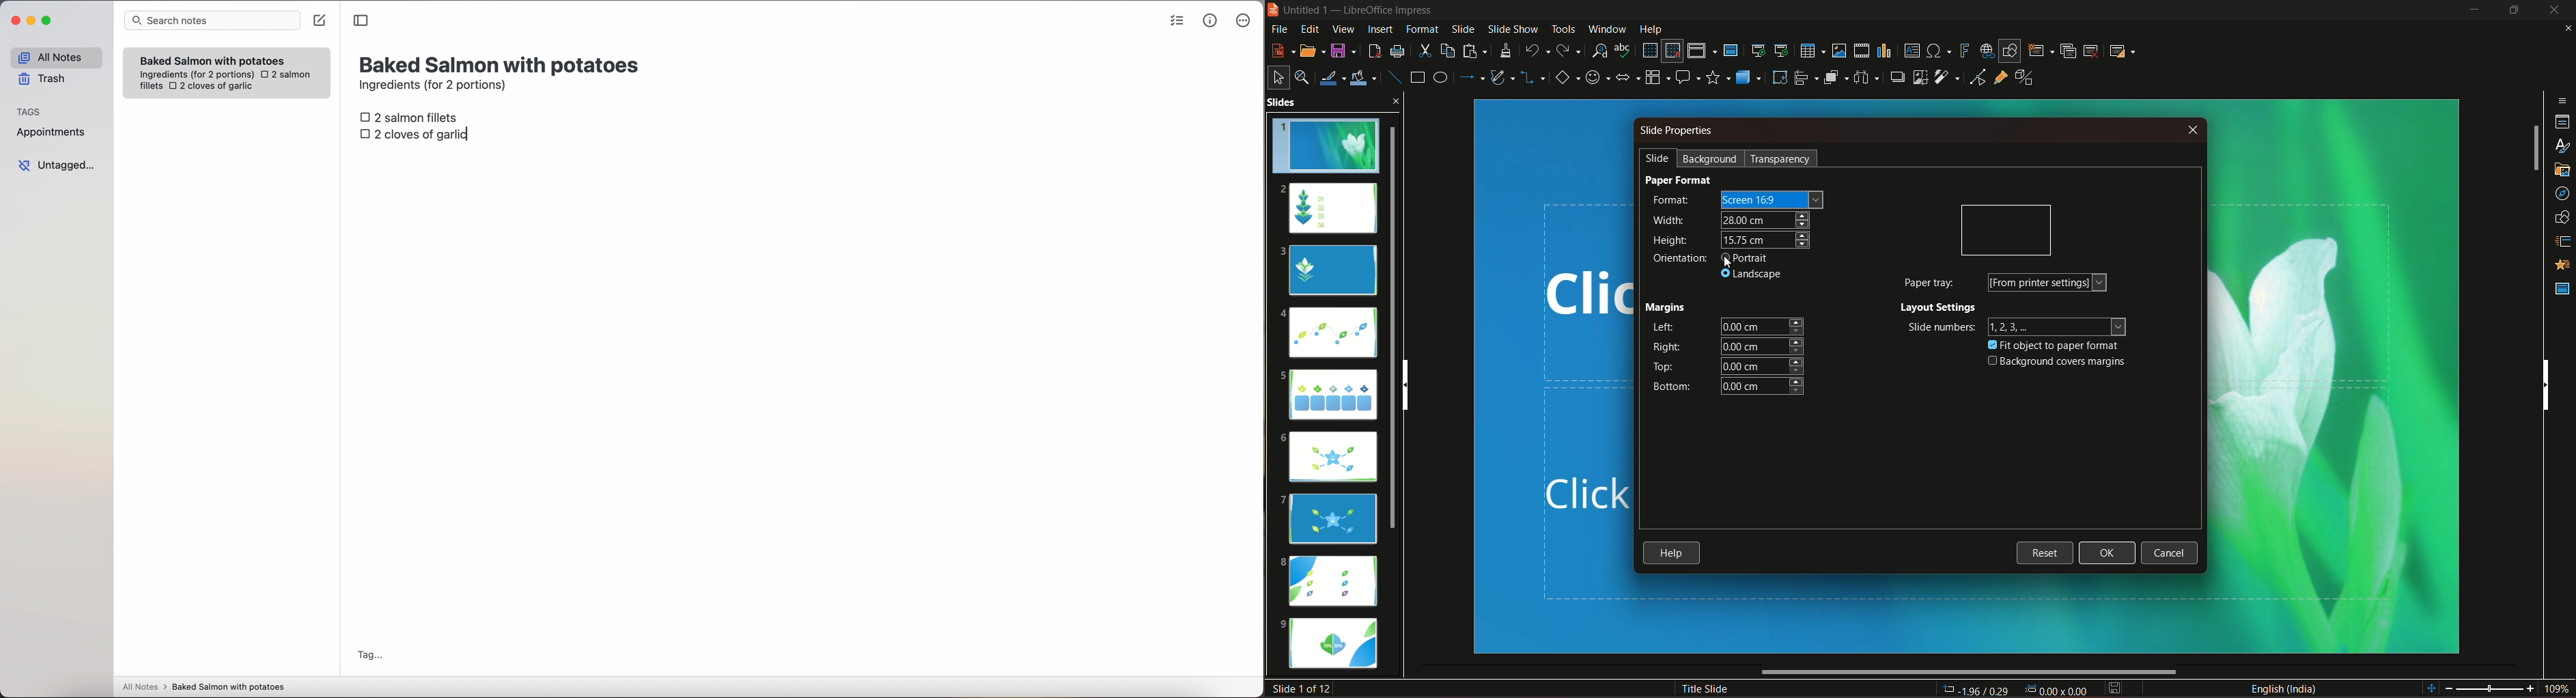  I want to click on open, so click(1312, 49).